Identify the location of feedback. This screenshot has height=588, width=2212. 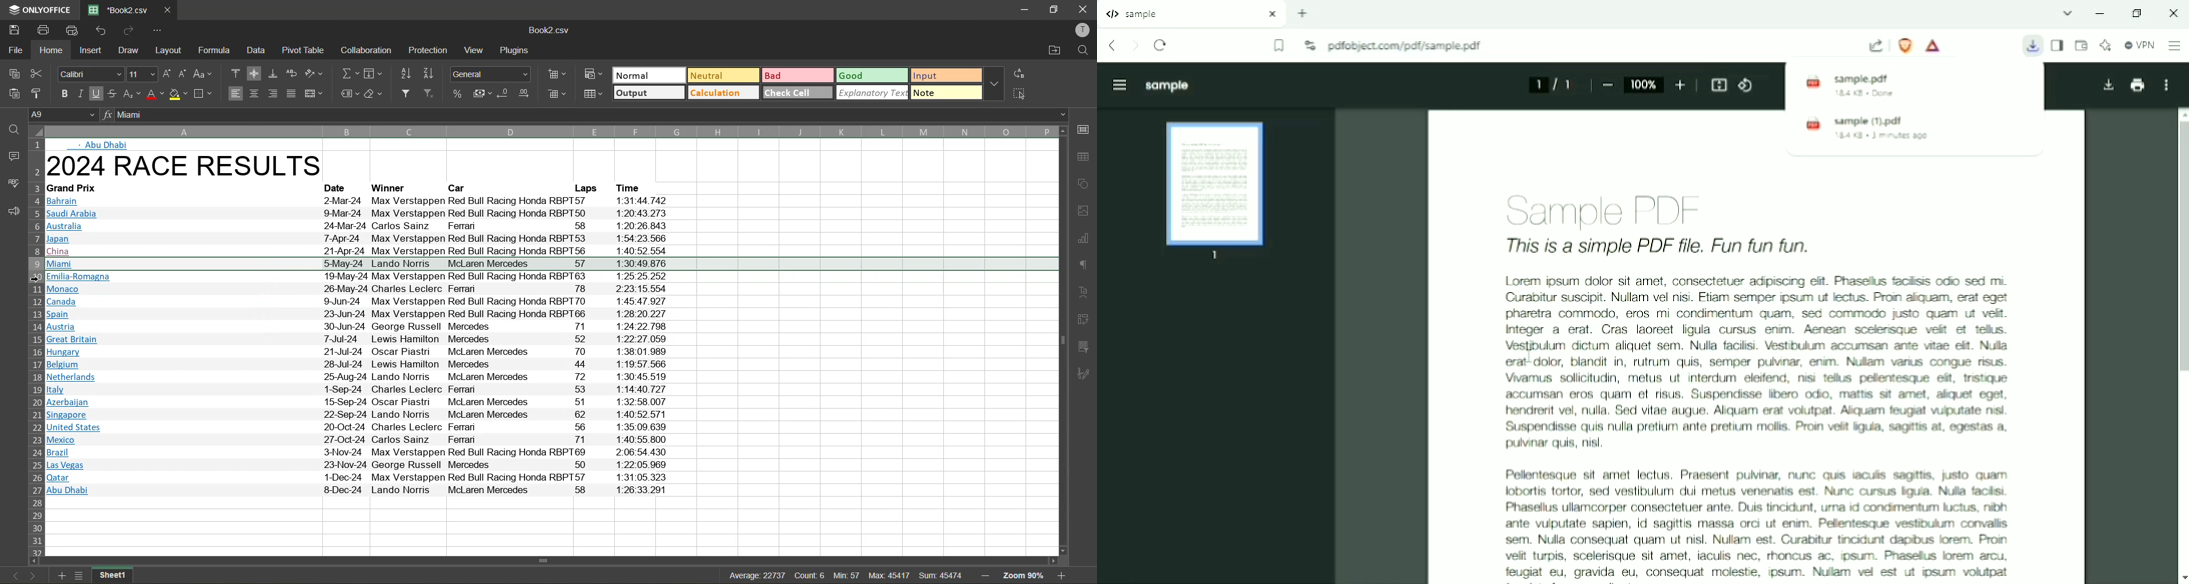
(11, 210).